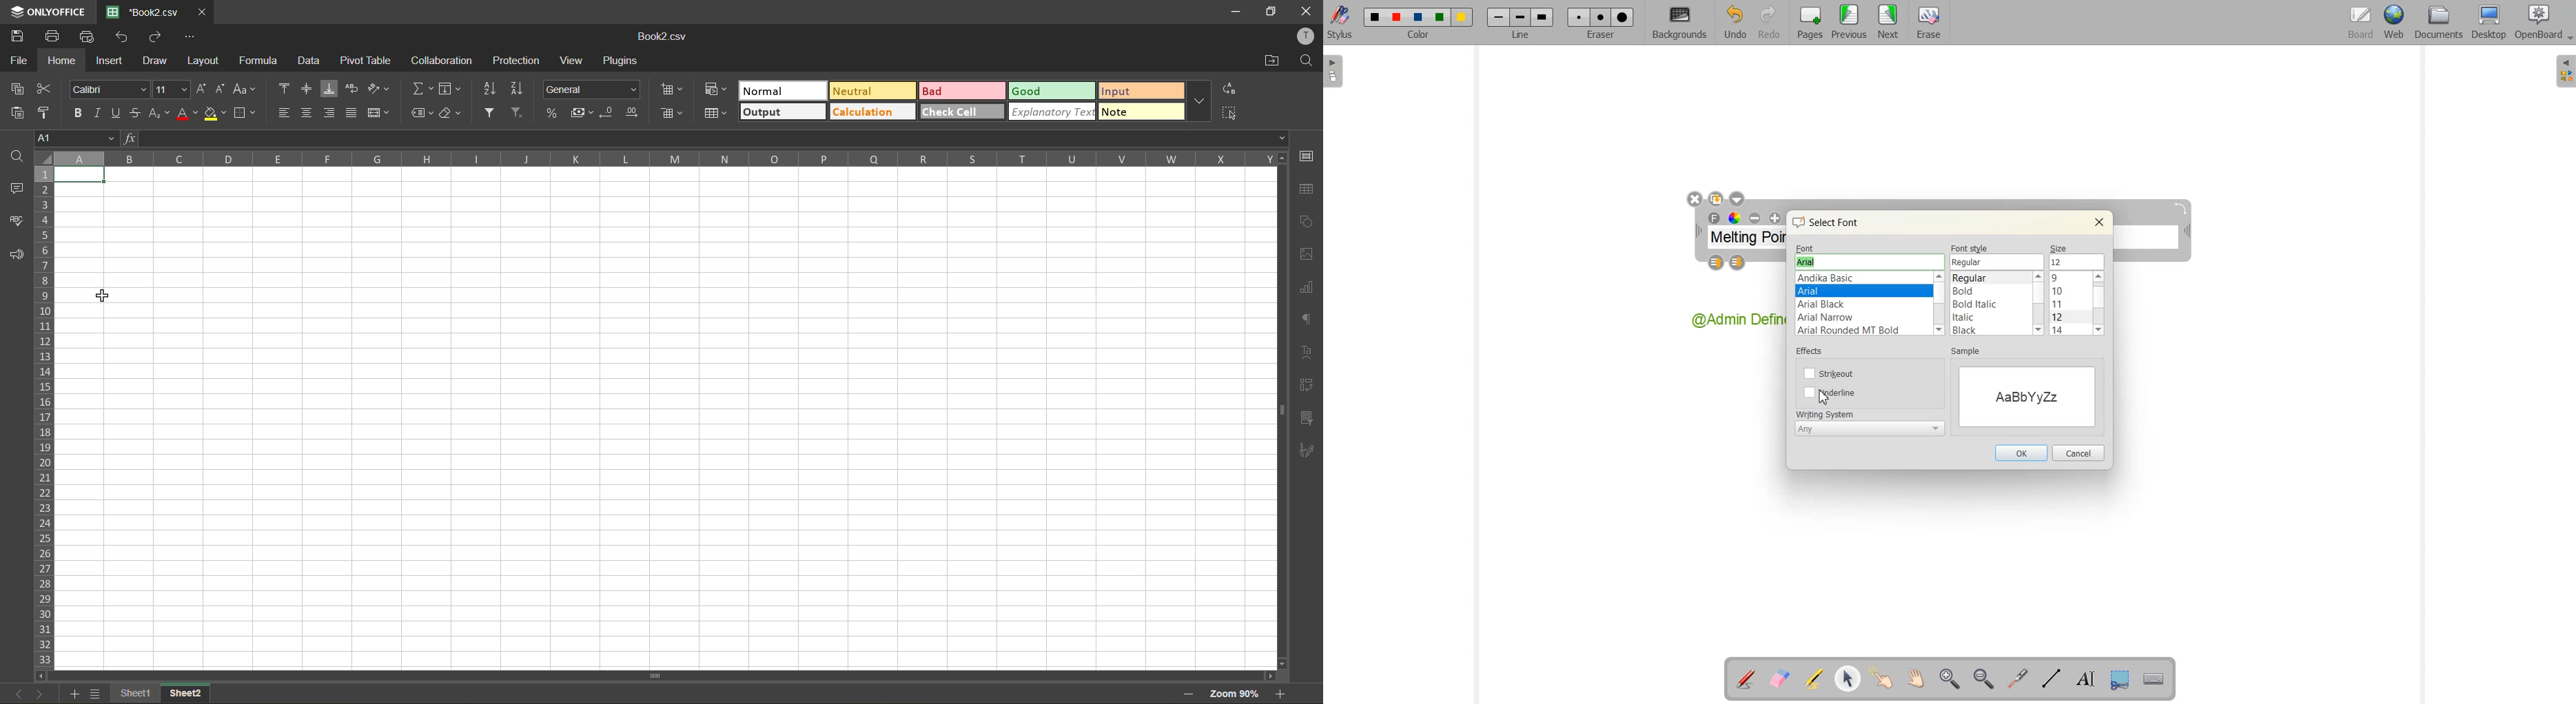 This screenshot has width=2576, height=728. Describe the element at coordinates (719, 116) in the screenshot. I see `format as table` at that location.